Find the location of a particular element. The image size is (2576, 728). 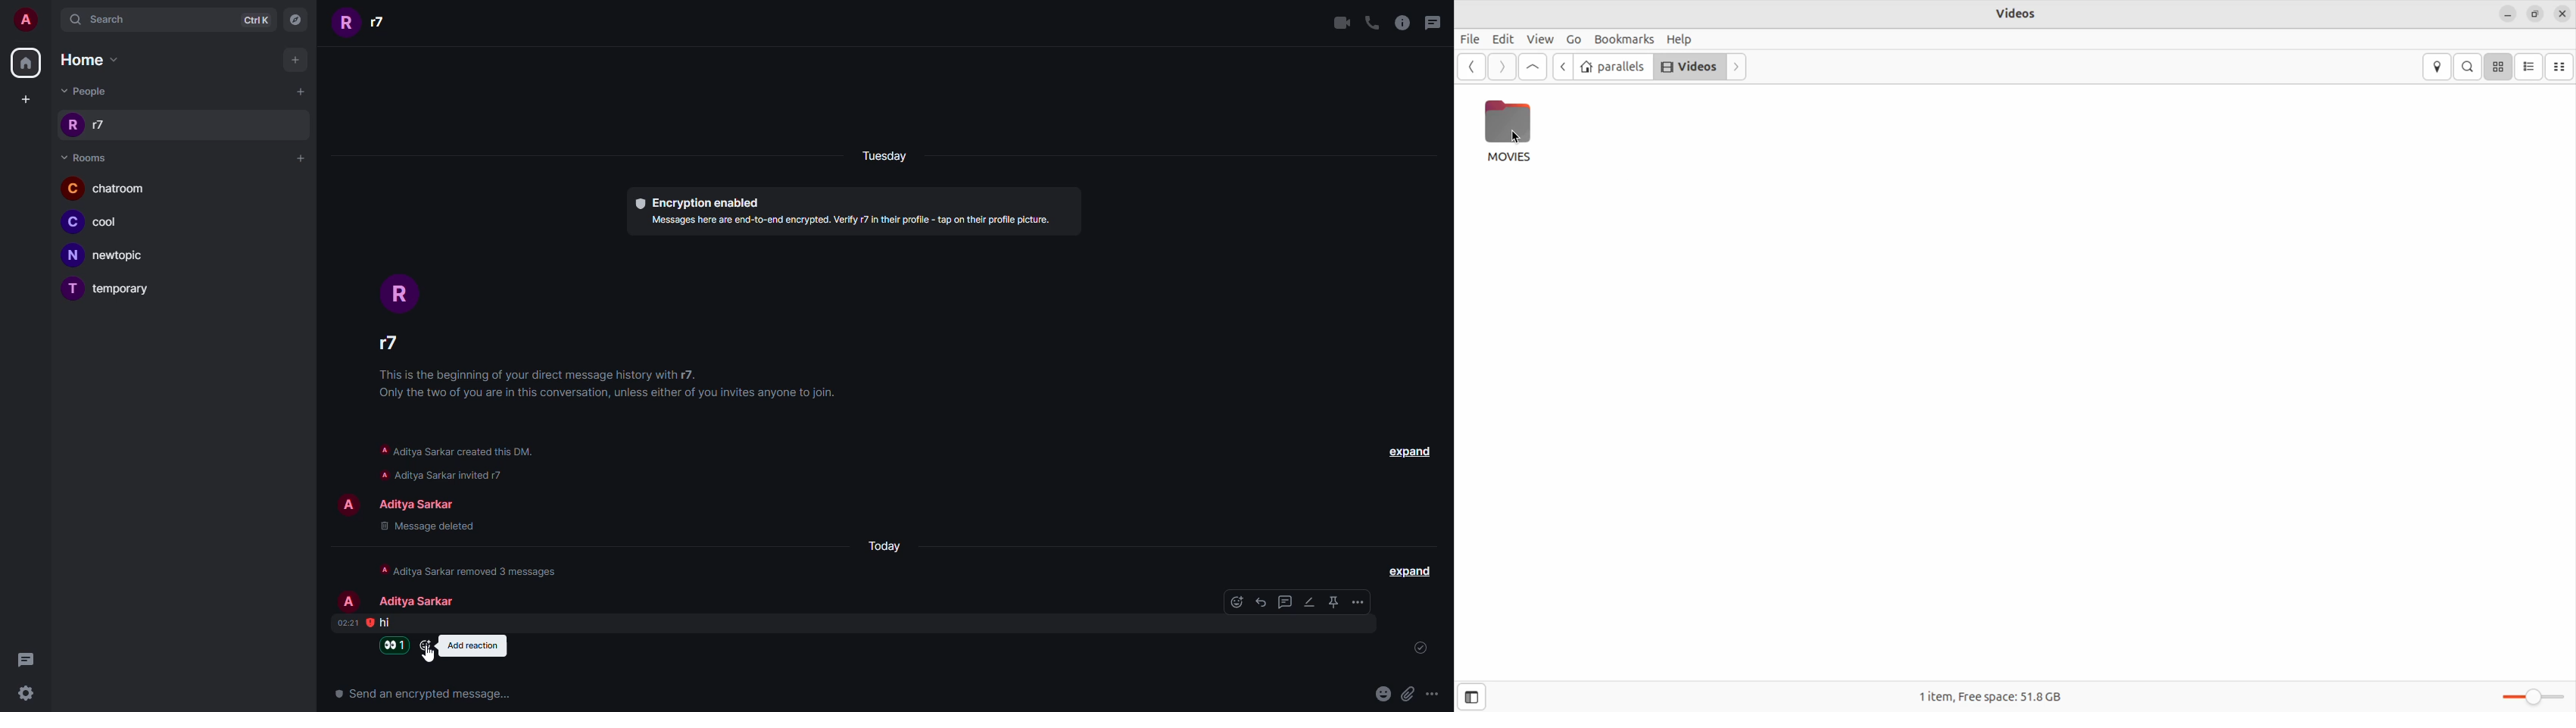

ctrlK is located at coordinates (259, 20).